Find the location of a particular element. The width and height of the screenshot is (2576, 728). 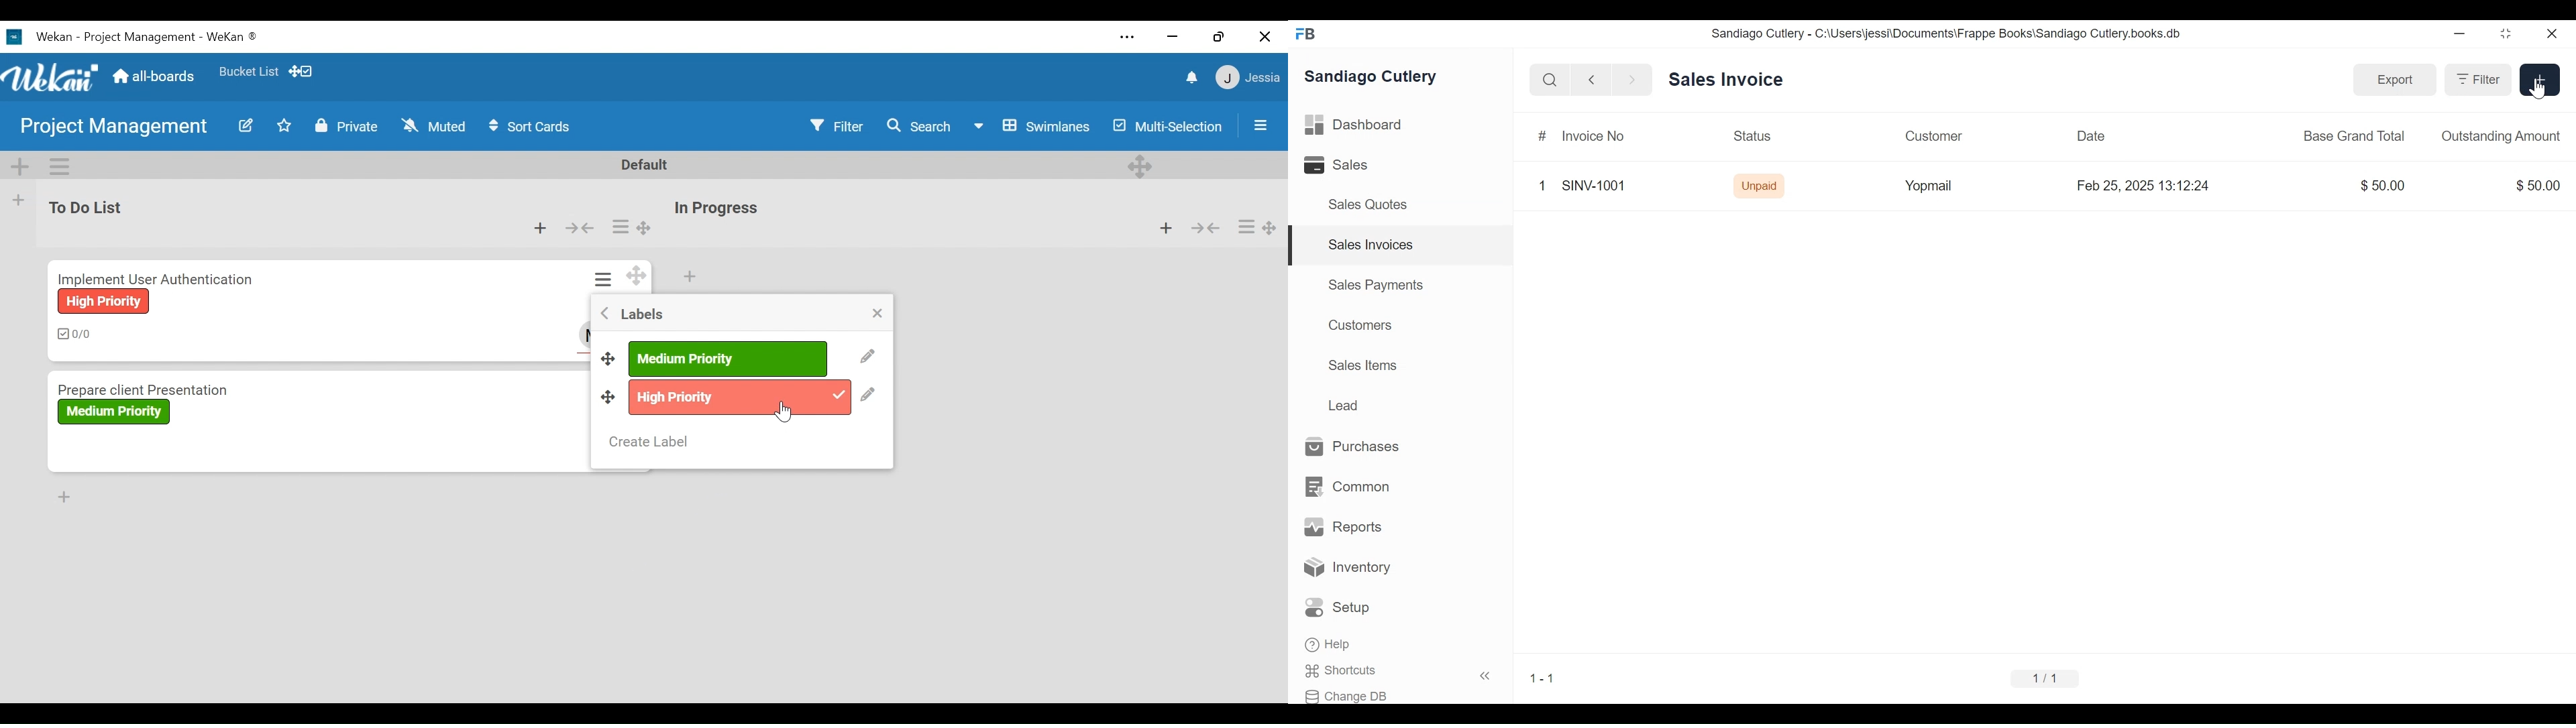

Shortcuts is located at coordinates (1346, 671).